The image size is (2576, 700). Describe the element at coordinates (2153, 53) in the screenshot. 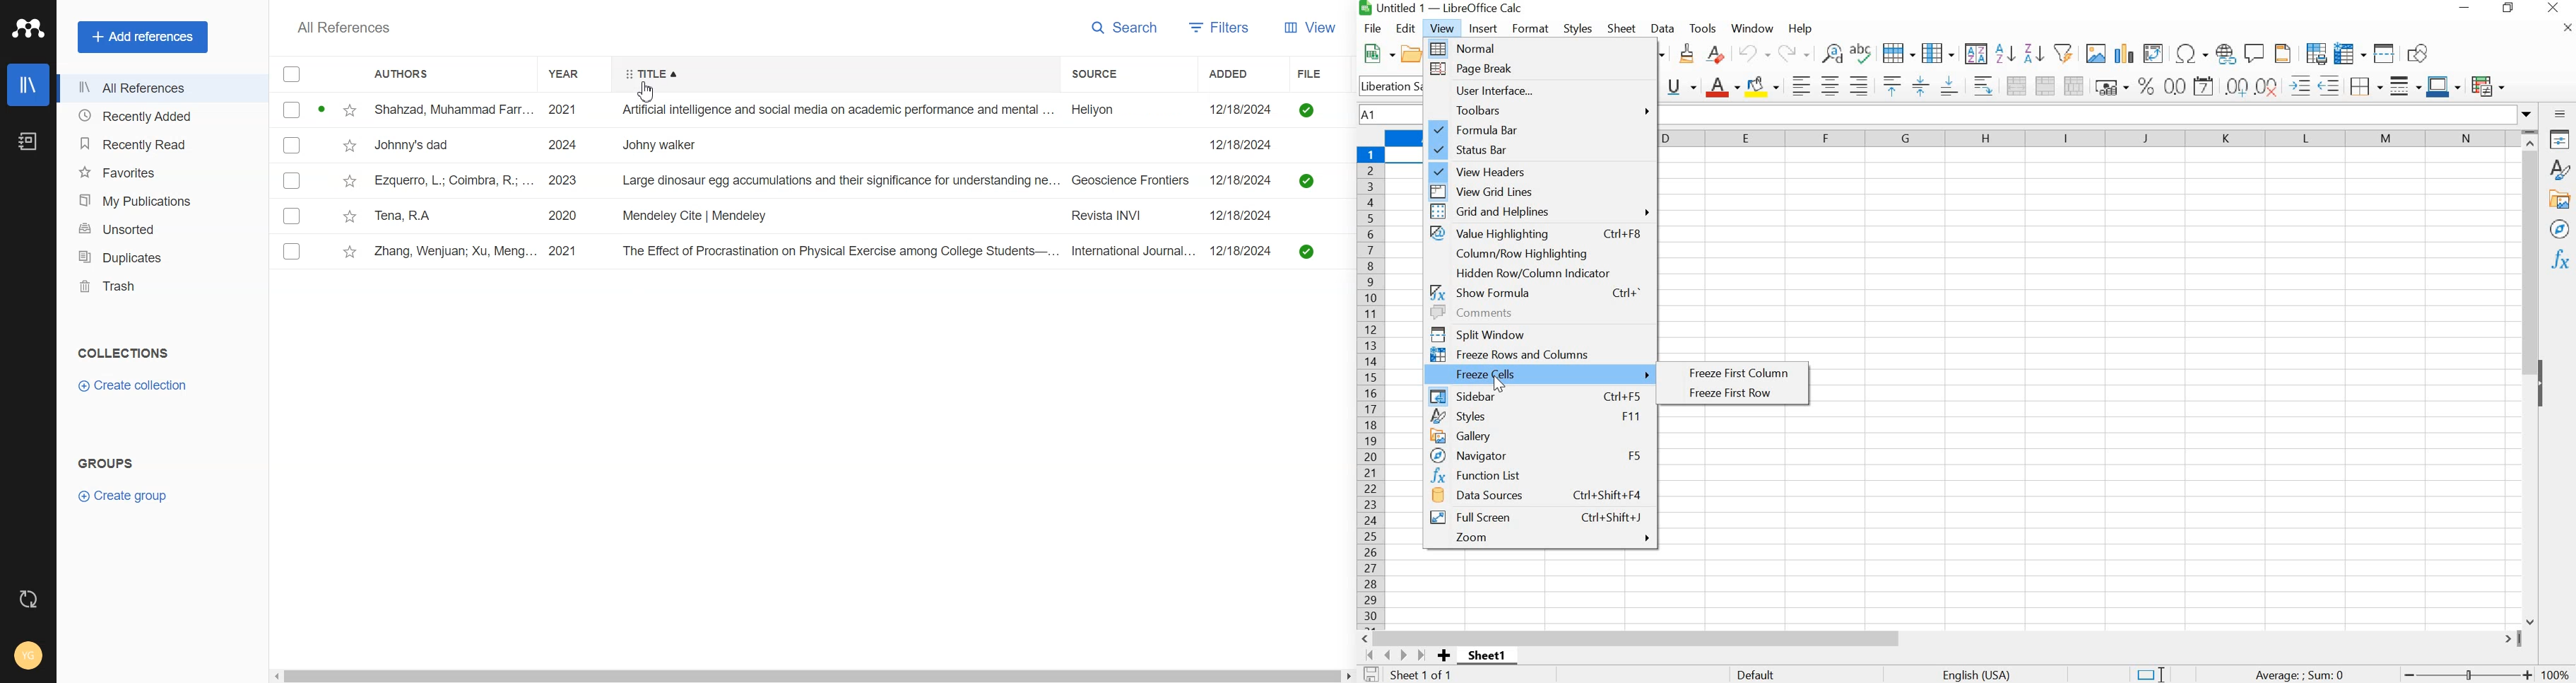

I see `INSERT OR EDIT PIVOT TABLE` at that location.